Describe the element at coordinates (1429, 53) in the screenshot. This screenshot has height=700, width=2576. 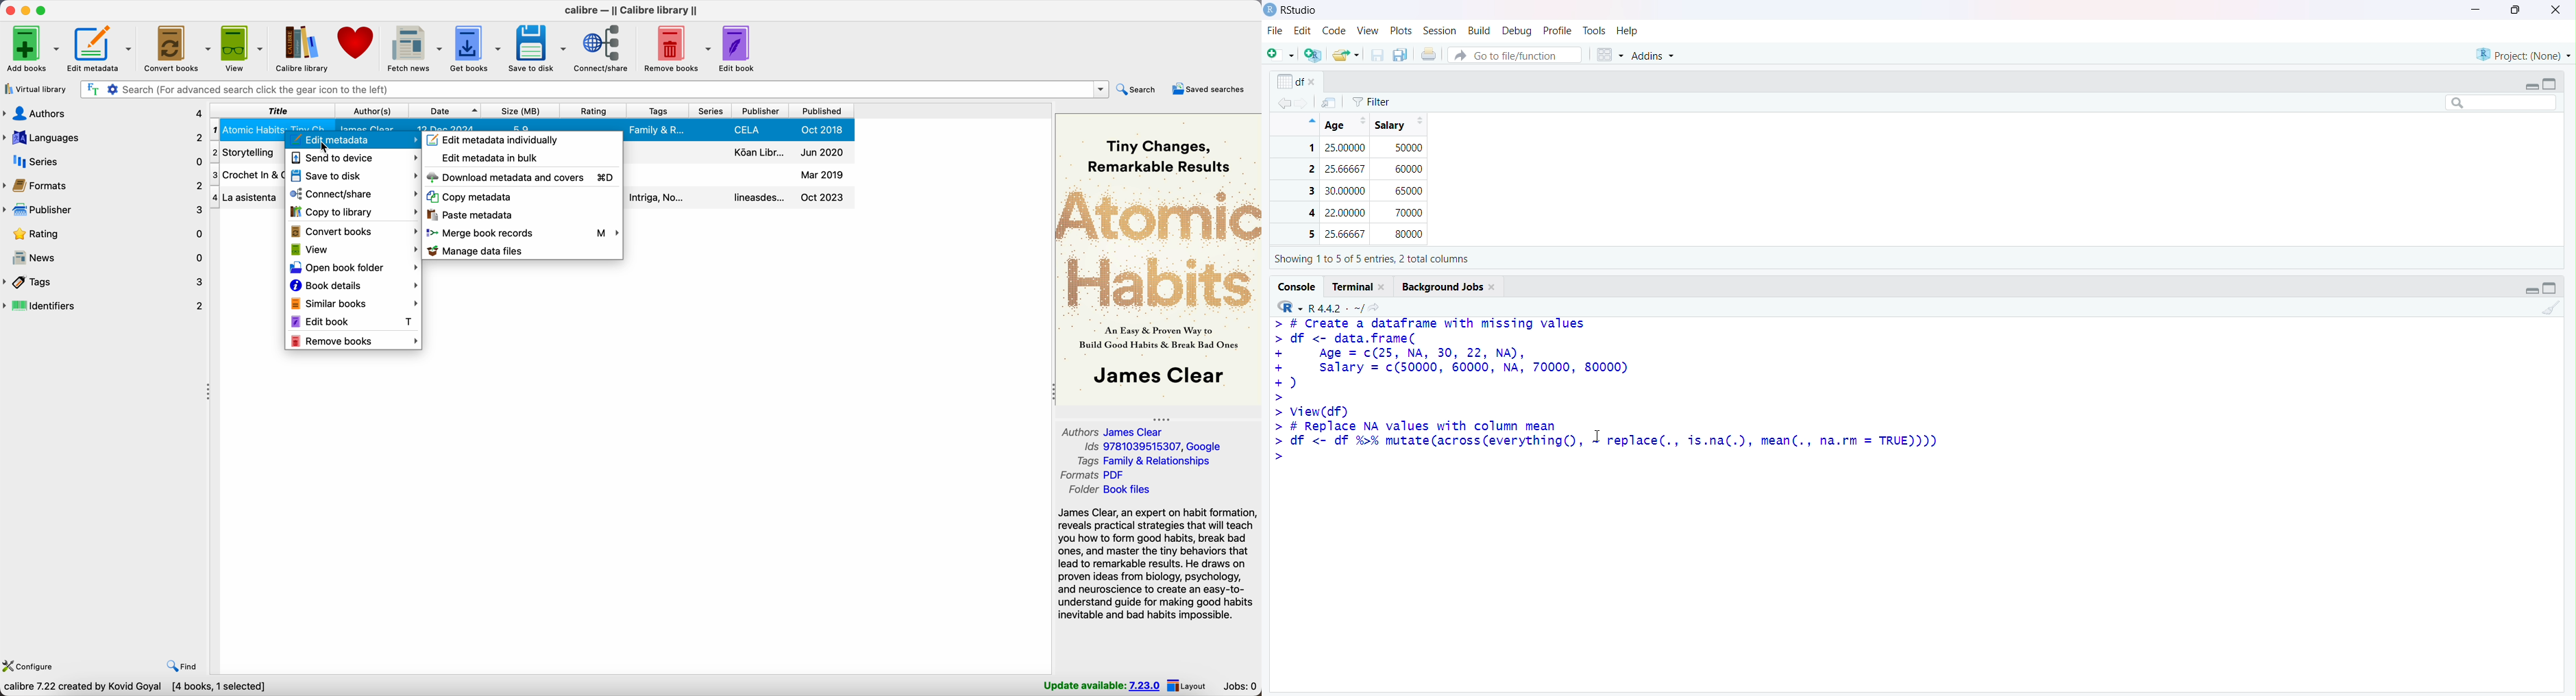
I see `Print the current file` at that location.